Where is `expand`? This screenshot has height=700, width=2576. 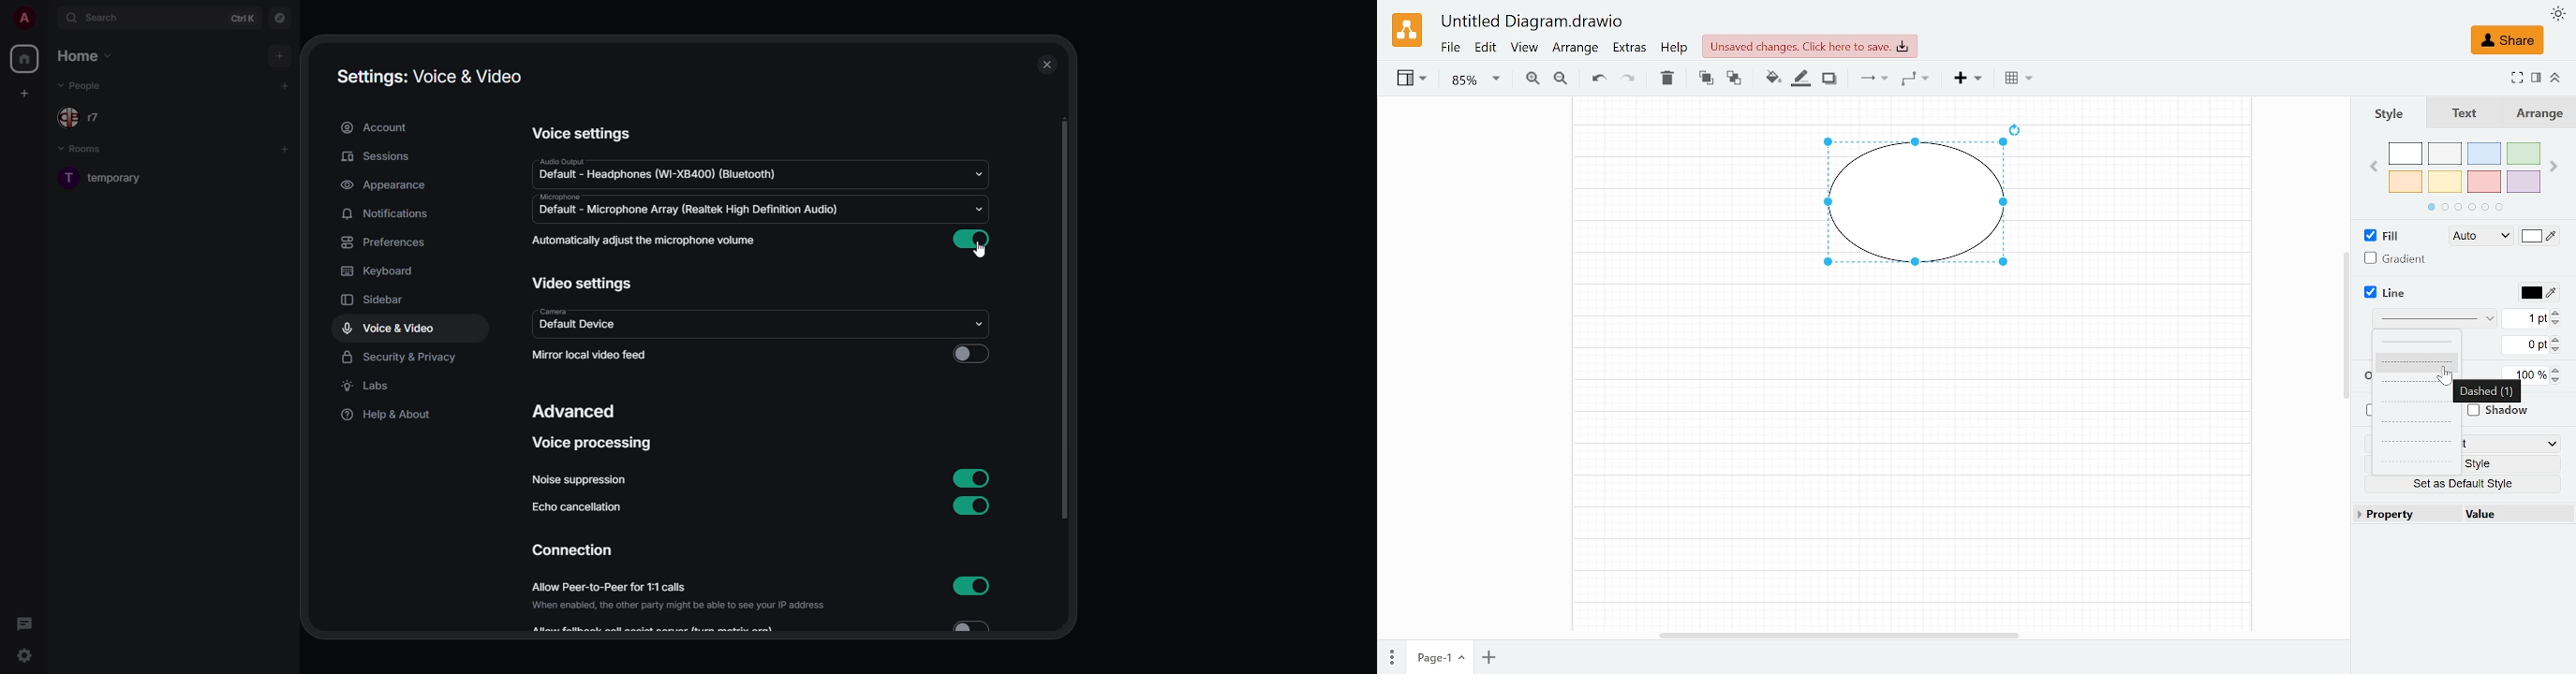
expand is located at coordinates (49, 17).